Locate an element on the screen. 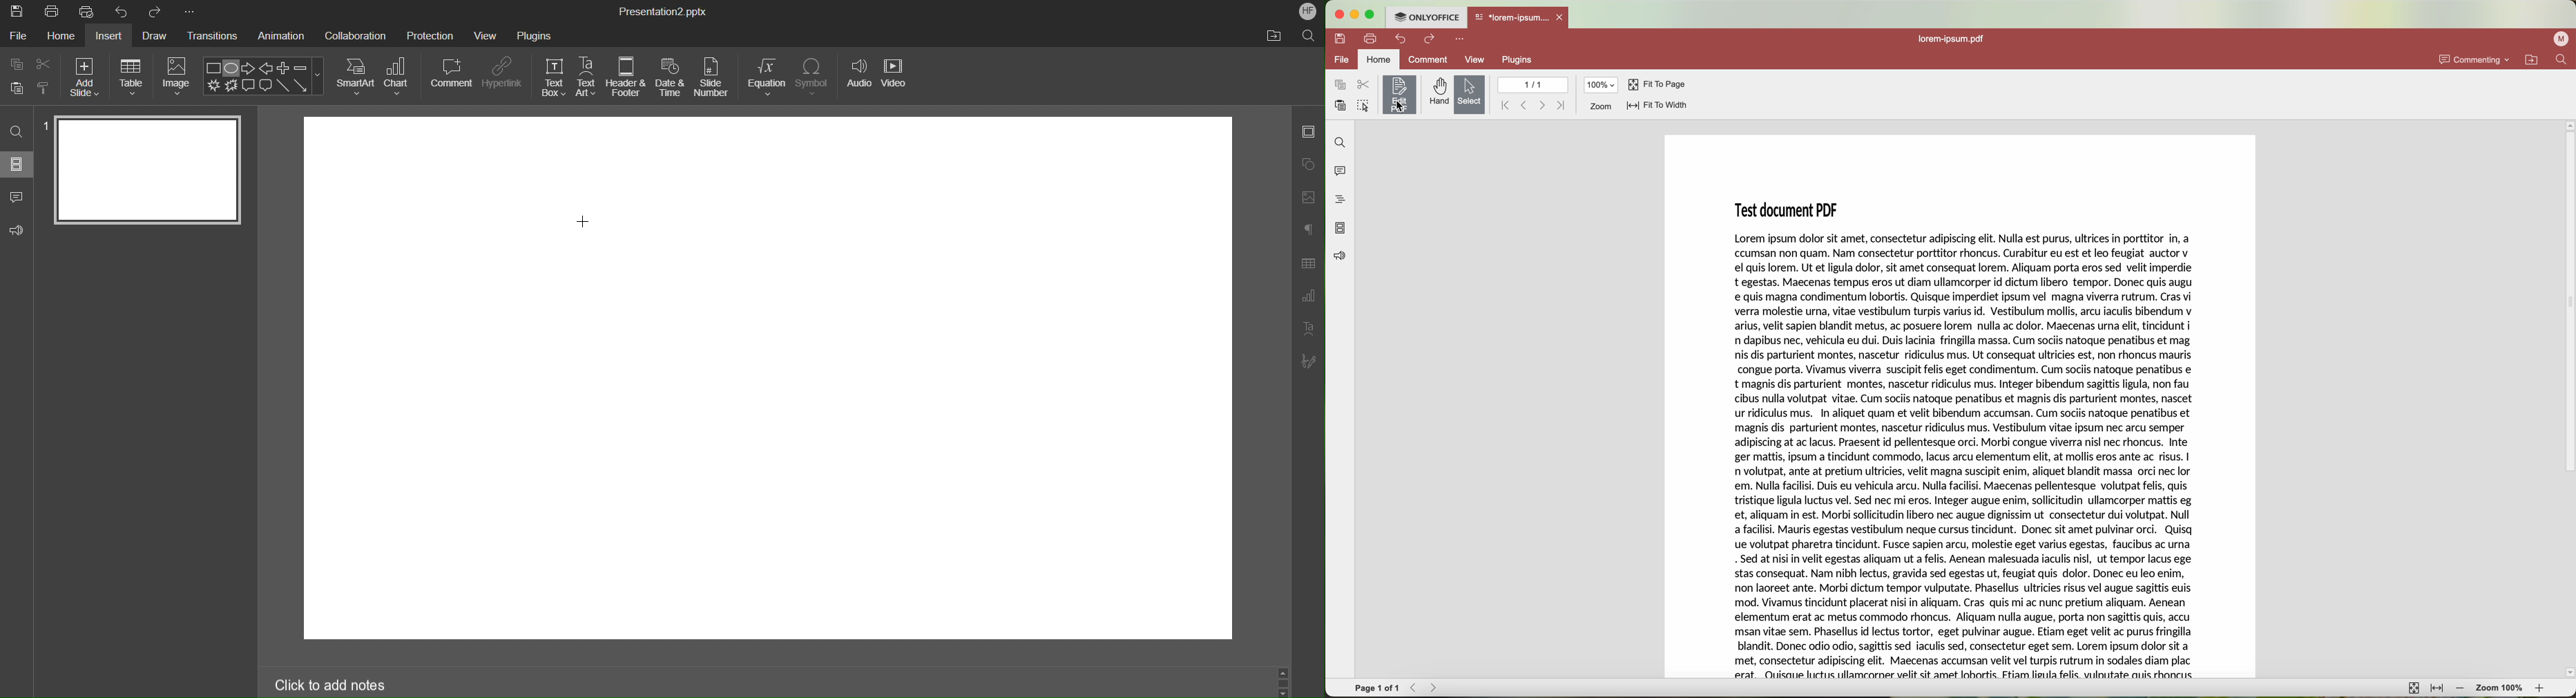 Image resolution: width=2576 pixels, height=700 pixels. zoom is located at coordinates (1598, 107).